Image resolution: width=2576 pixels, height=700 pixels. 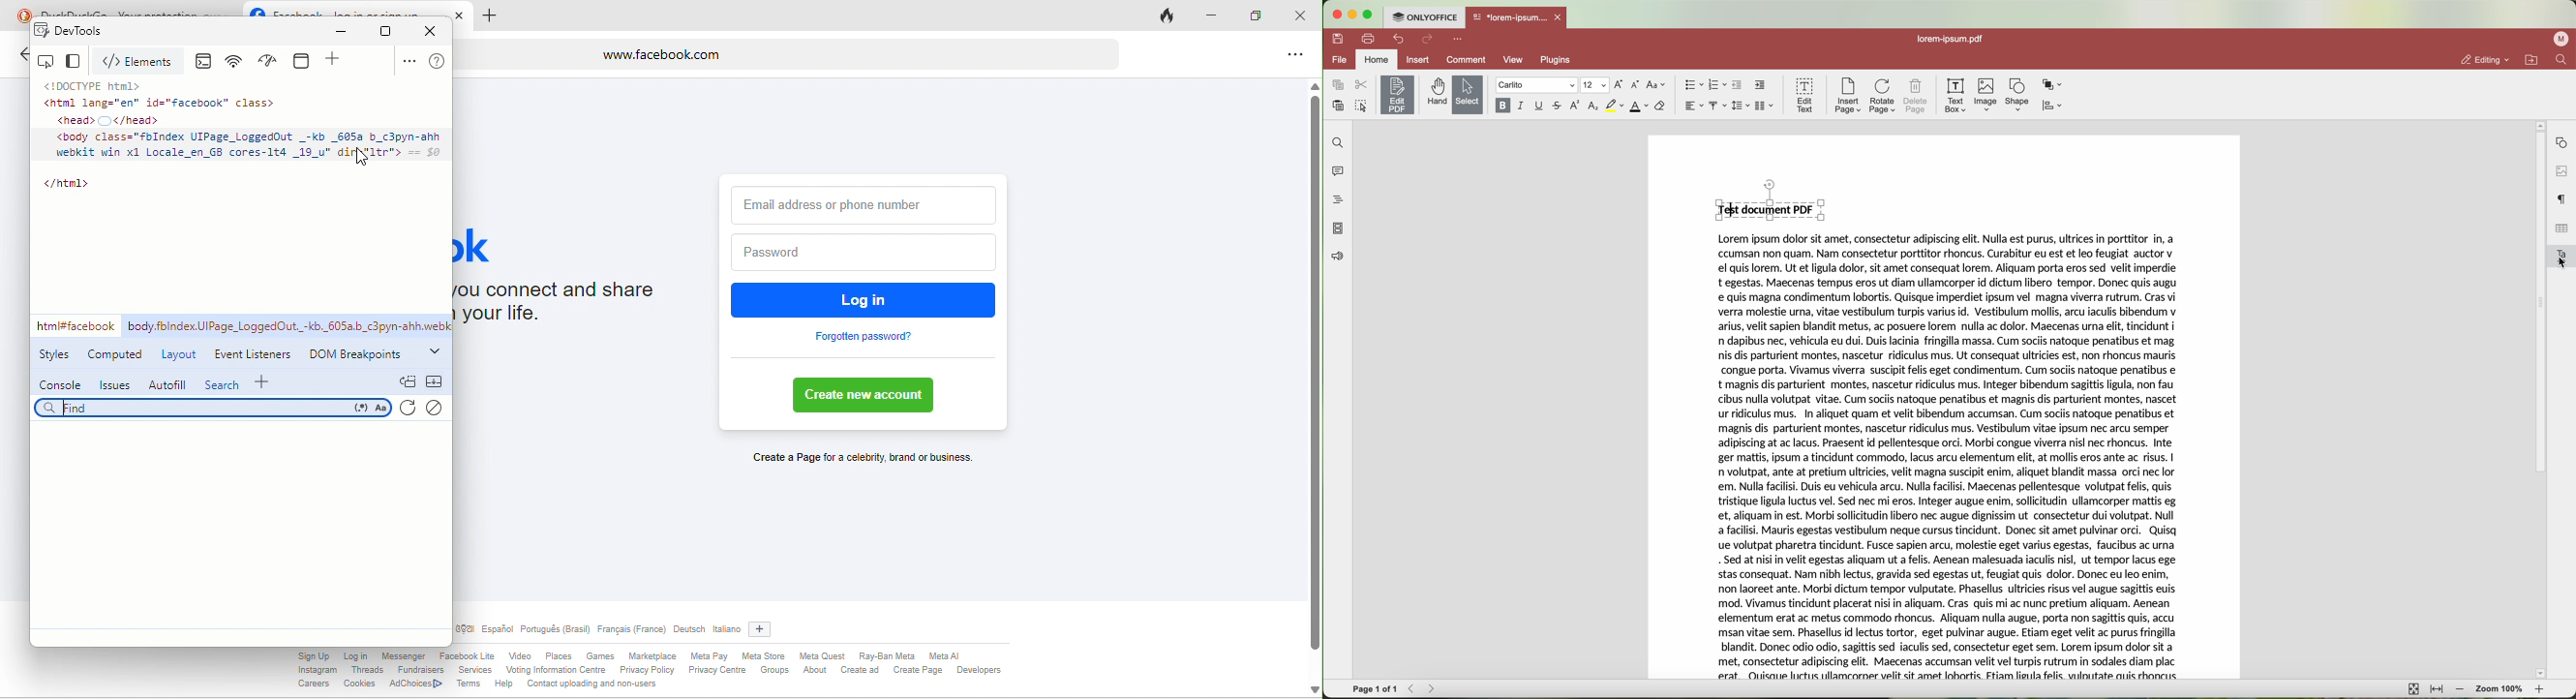 I want to click on inspect, so click(x=48, y=61).